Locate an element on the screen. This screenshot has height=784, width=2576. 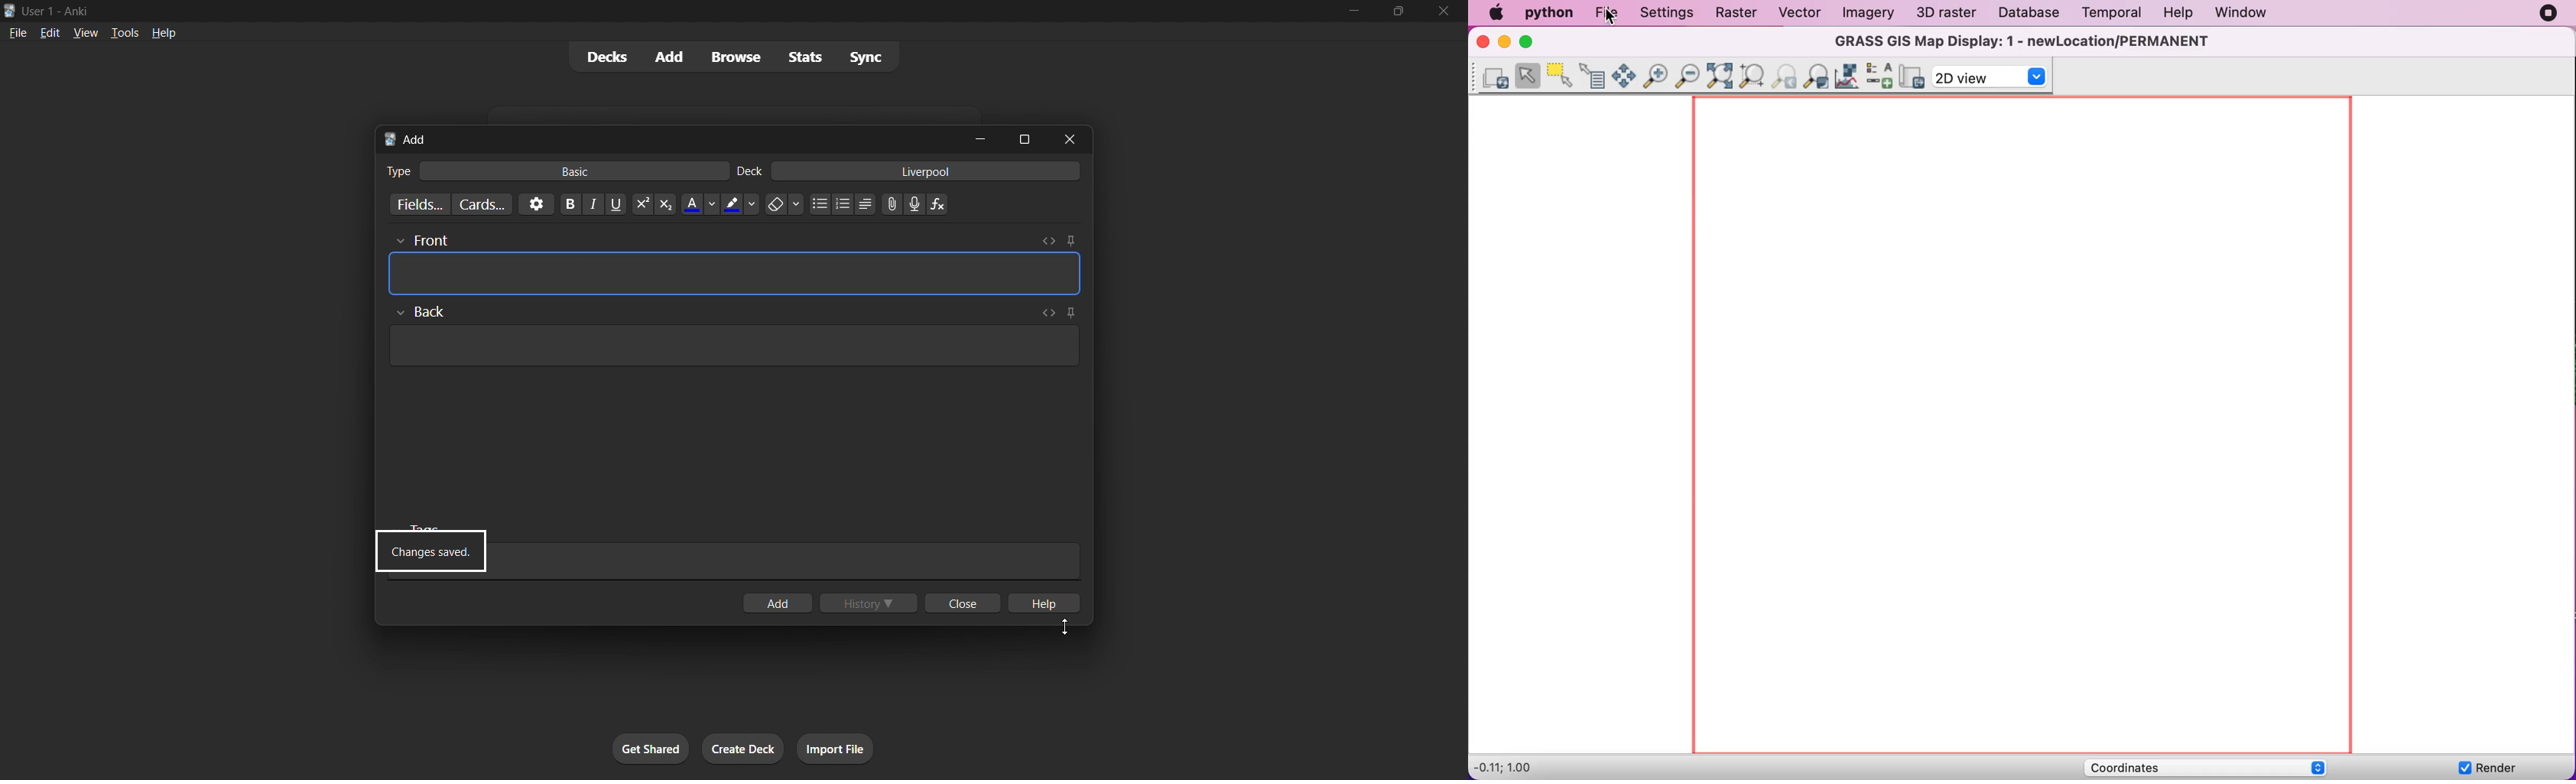
close is located at coordinates (1444, 11).